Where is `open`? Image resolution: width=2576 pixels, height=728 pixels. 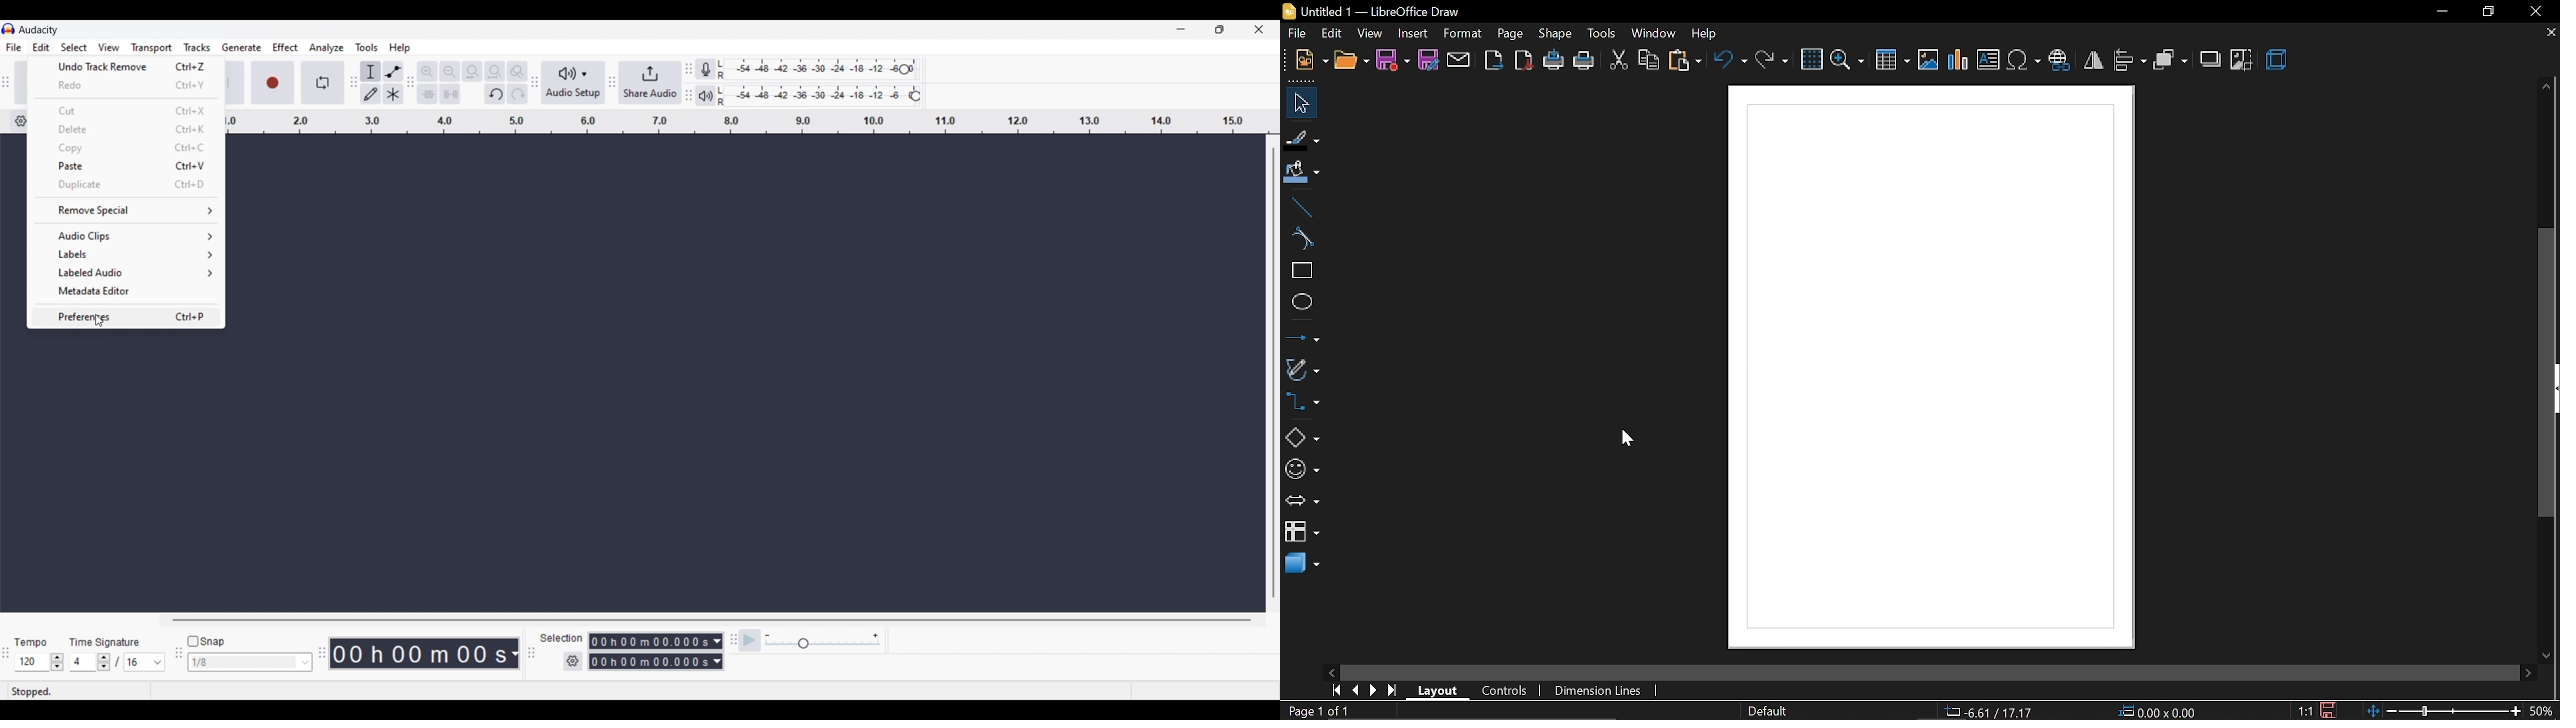
open is located at coordinates (1352, 63).